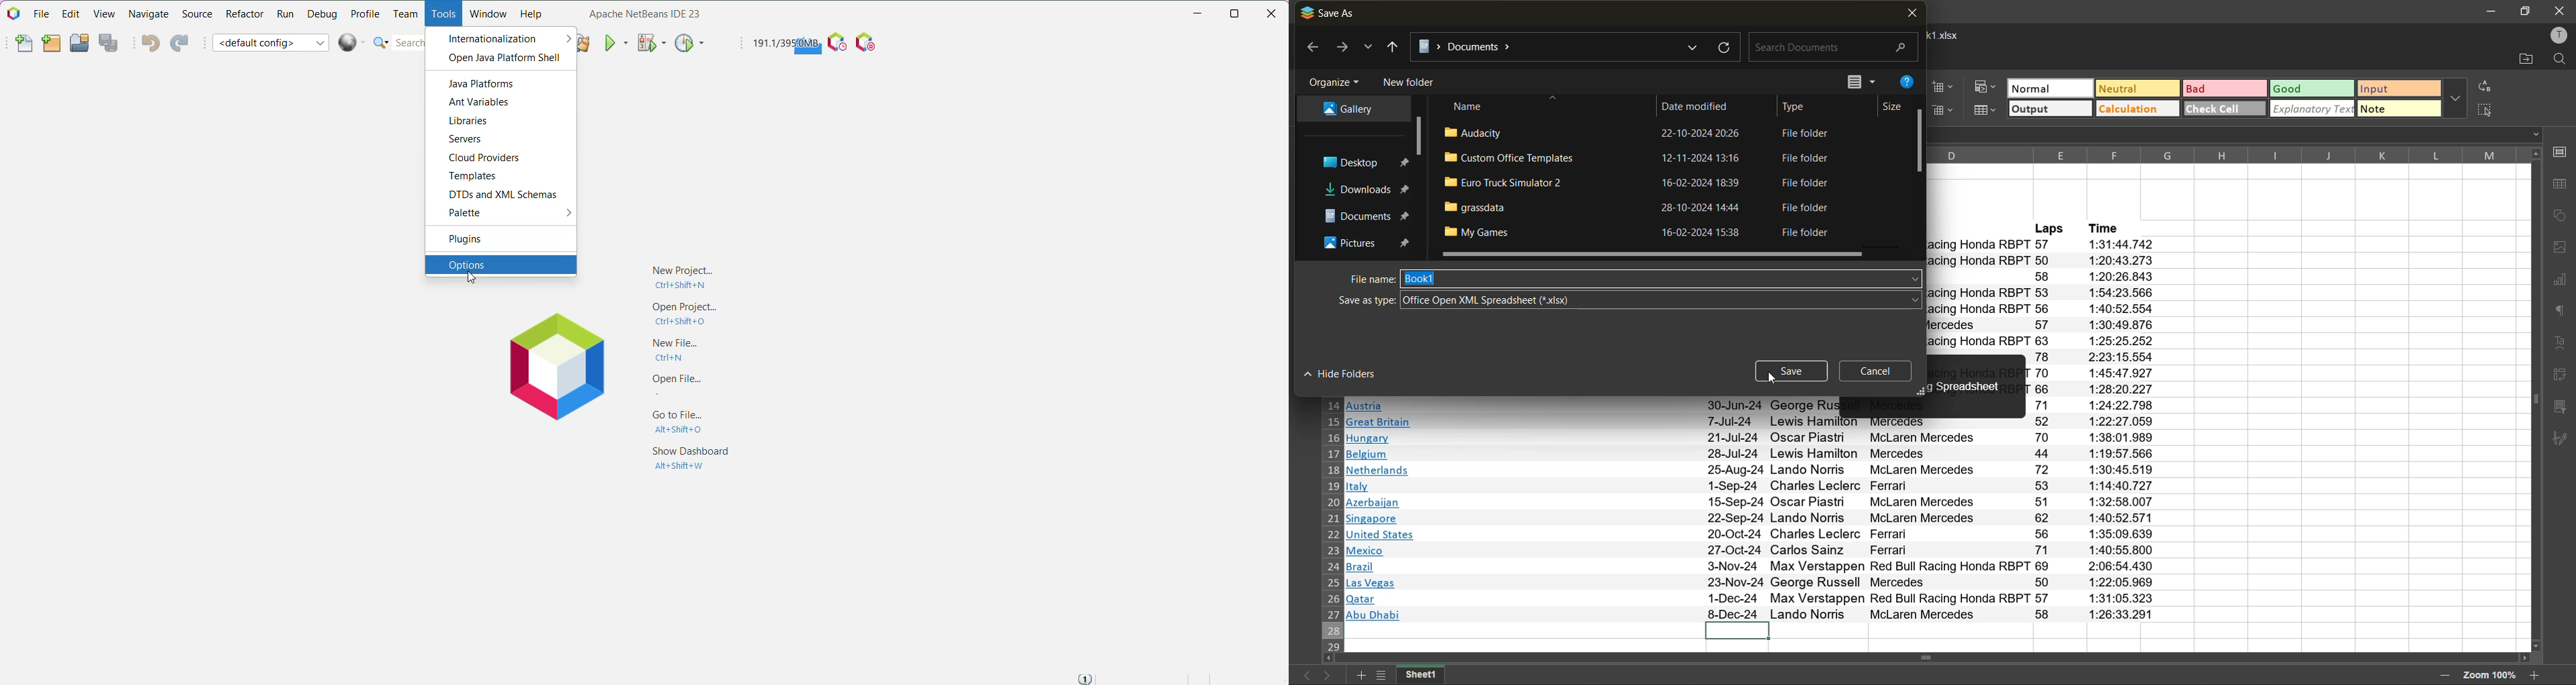 The height and width of the screenshot is (700, 2576). Describe the element at coordinates (2563, 217) in the screenshot. I see `shapes` at that location.